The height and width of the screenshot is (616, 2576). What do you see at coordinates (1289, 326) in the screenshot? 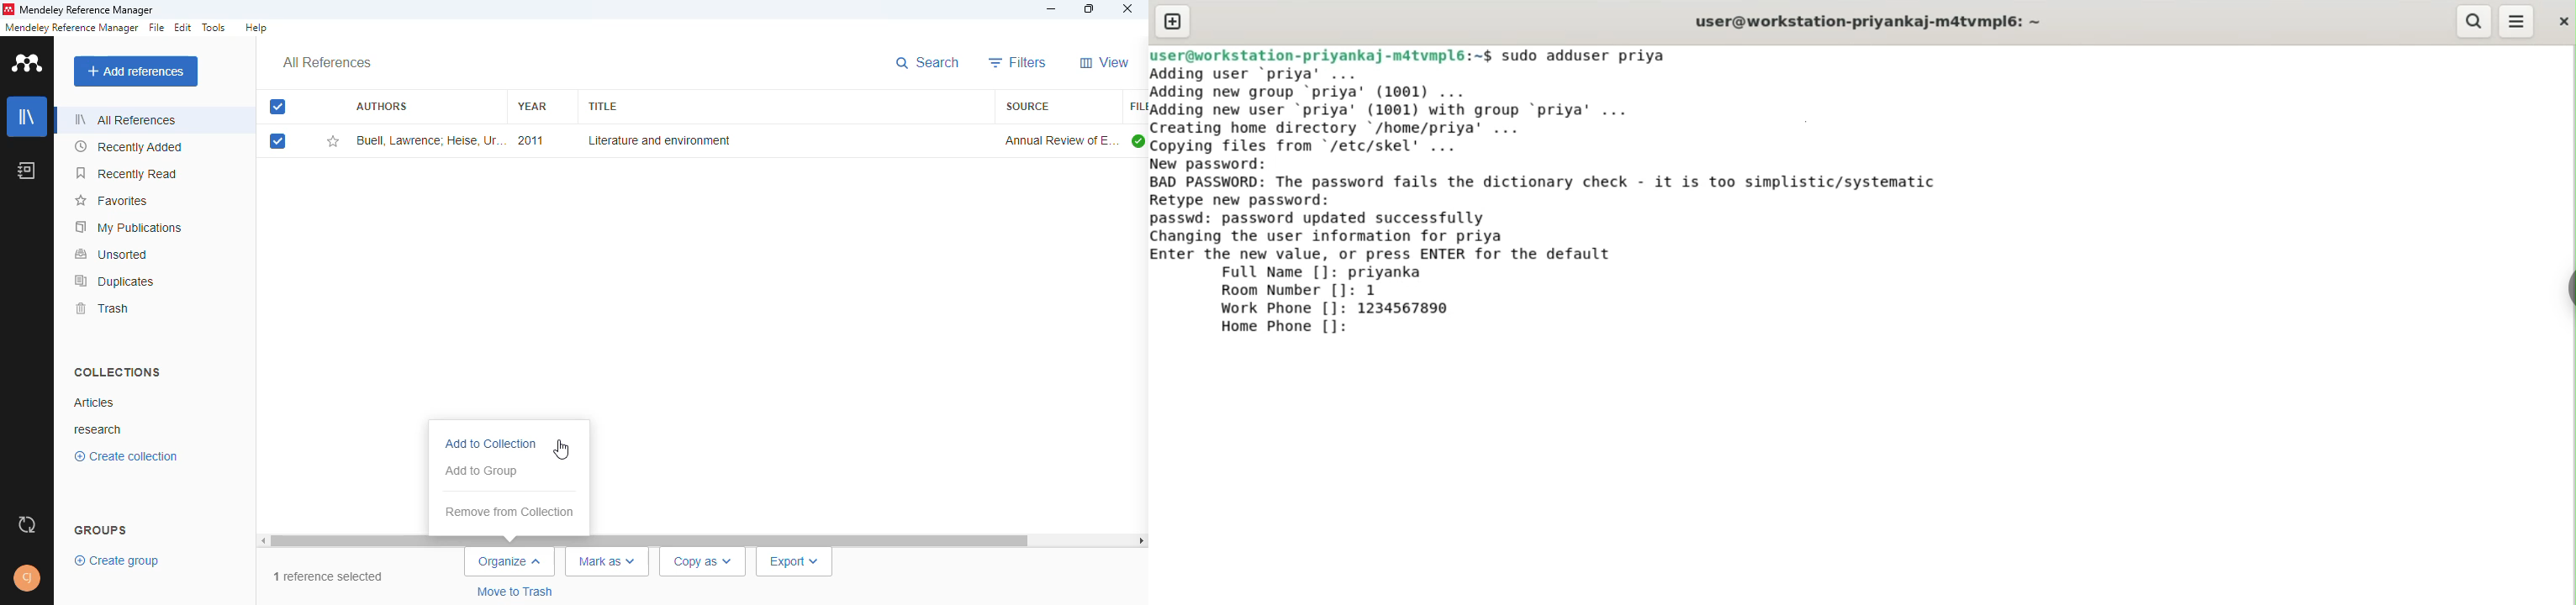
I see `Home Phone []:` at bounding box center [1289, 326].